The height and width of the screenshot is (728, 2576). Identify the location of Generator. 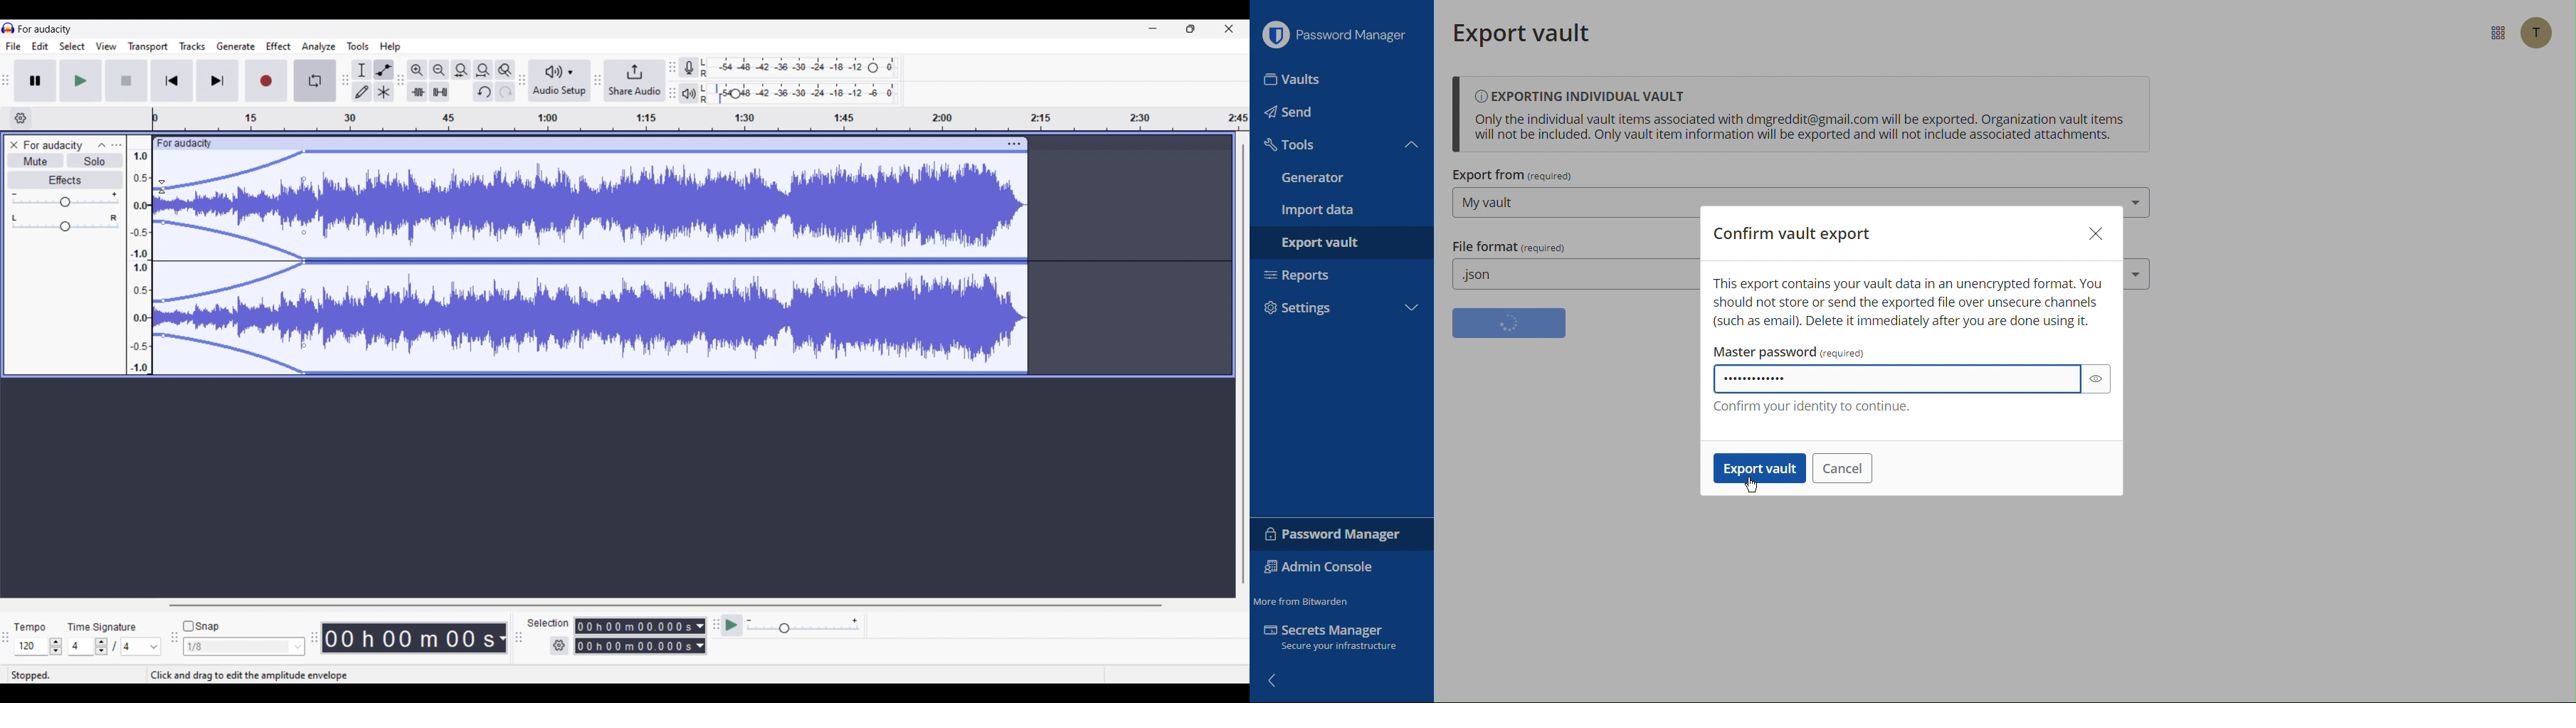
(1345, 179).